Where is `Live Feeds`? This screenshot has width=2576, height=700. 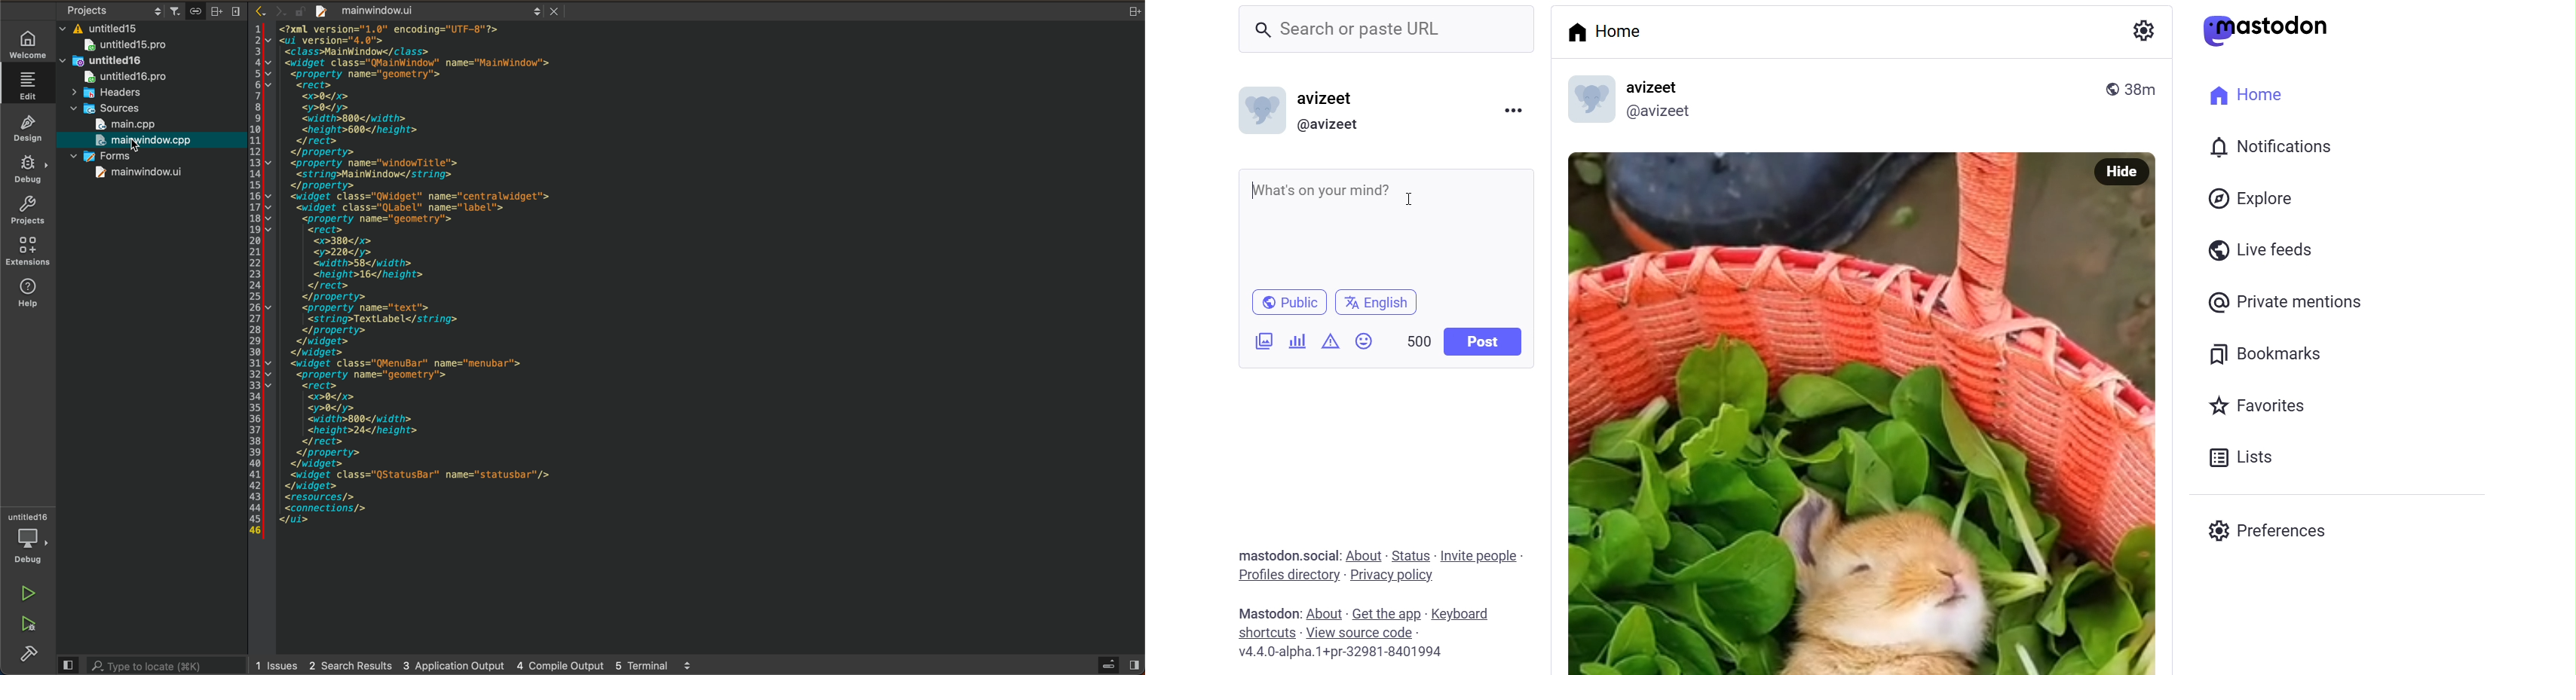 Live Feeds is located at coordinates (2258, 250).